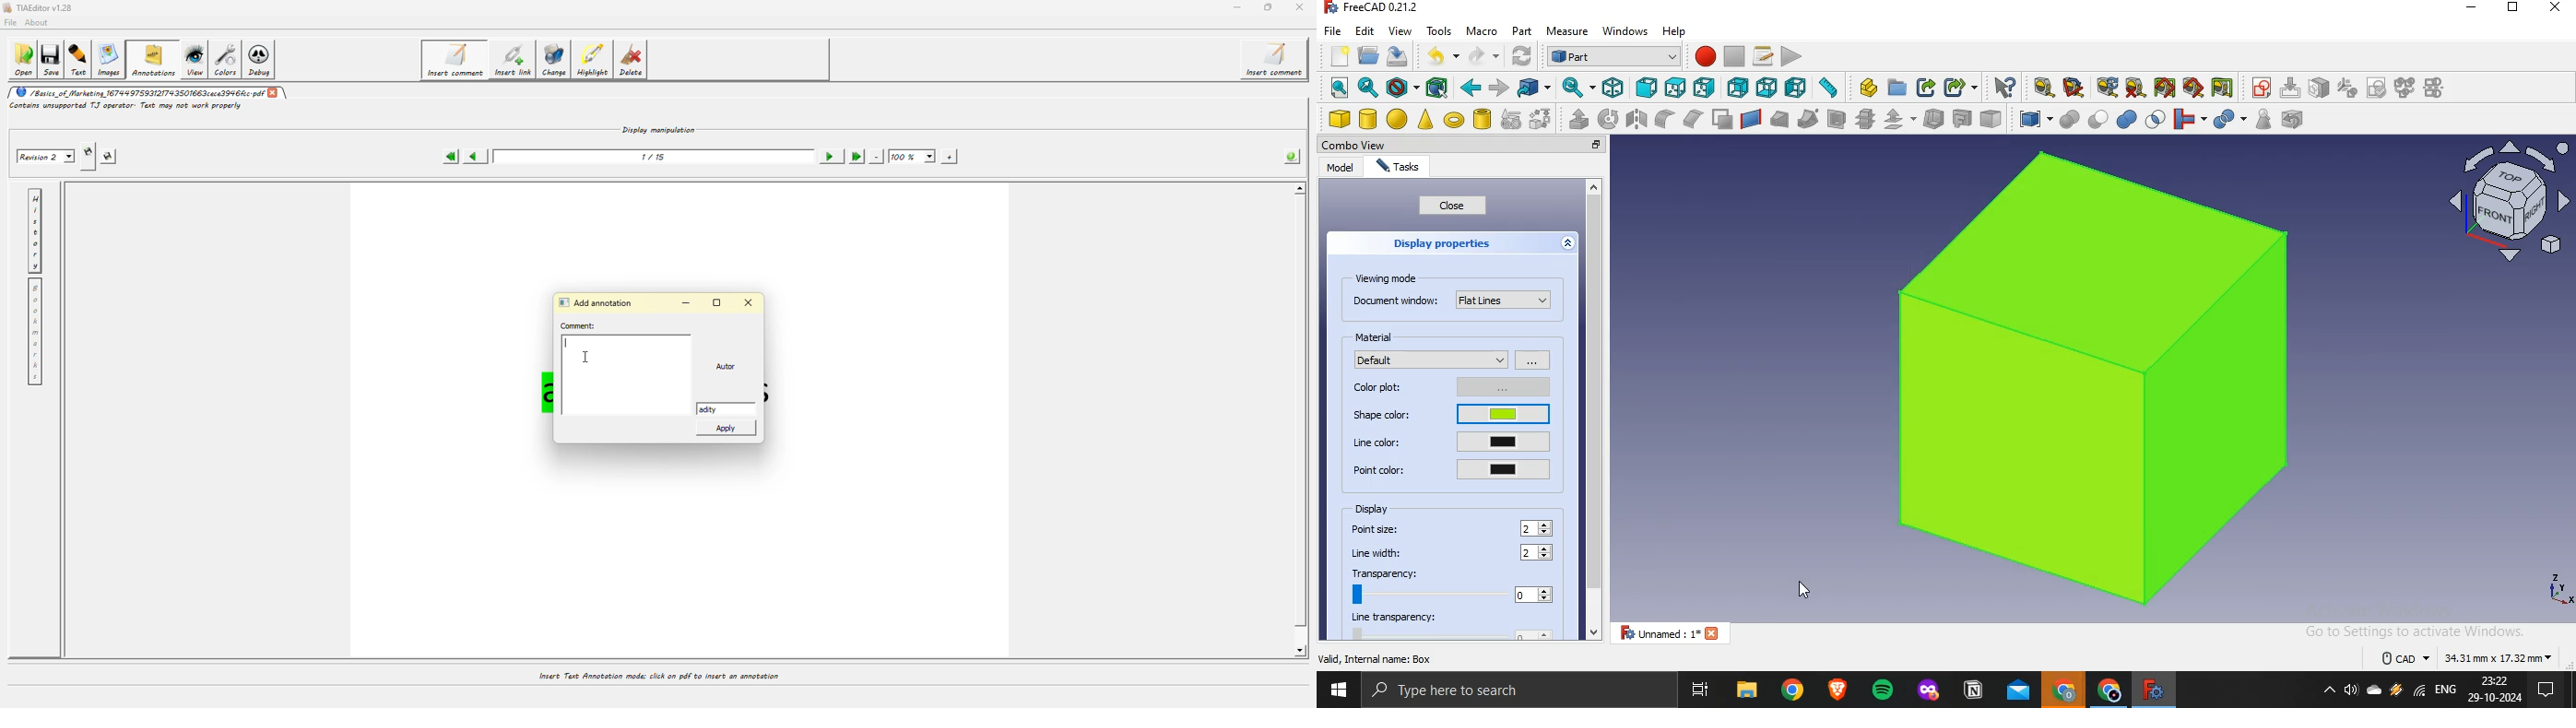 The image size is (2576, 728). What do you see at coordinates (1929, 692) in the screenshot?
I see `mozilla firefox` at bounding box center [1929, 692].